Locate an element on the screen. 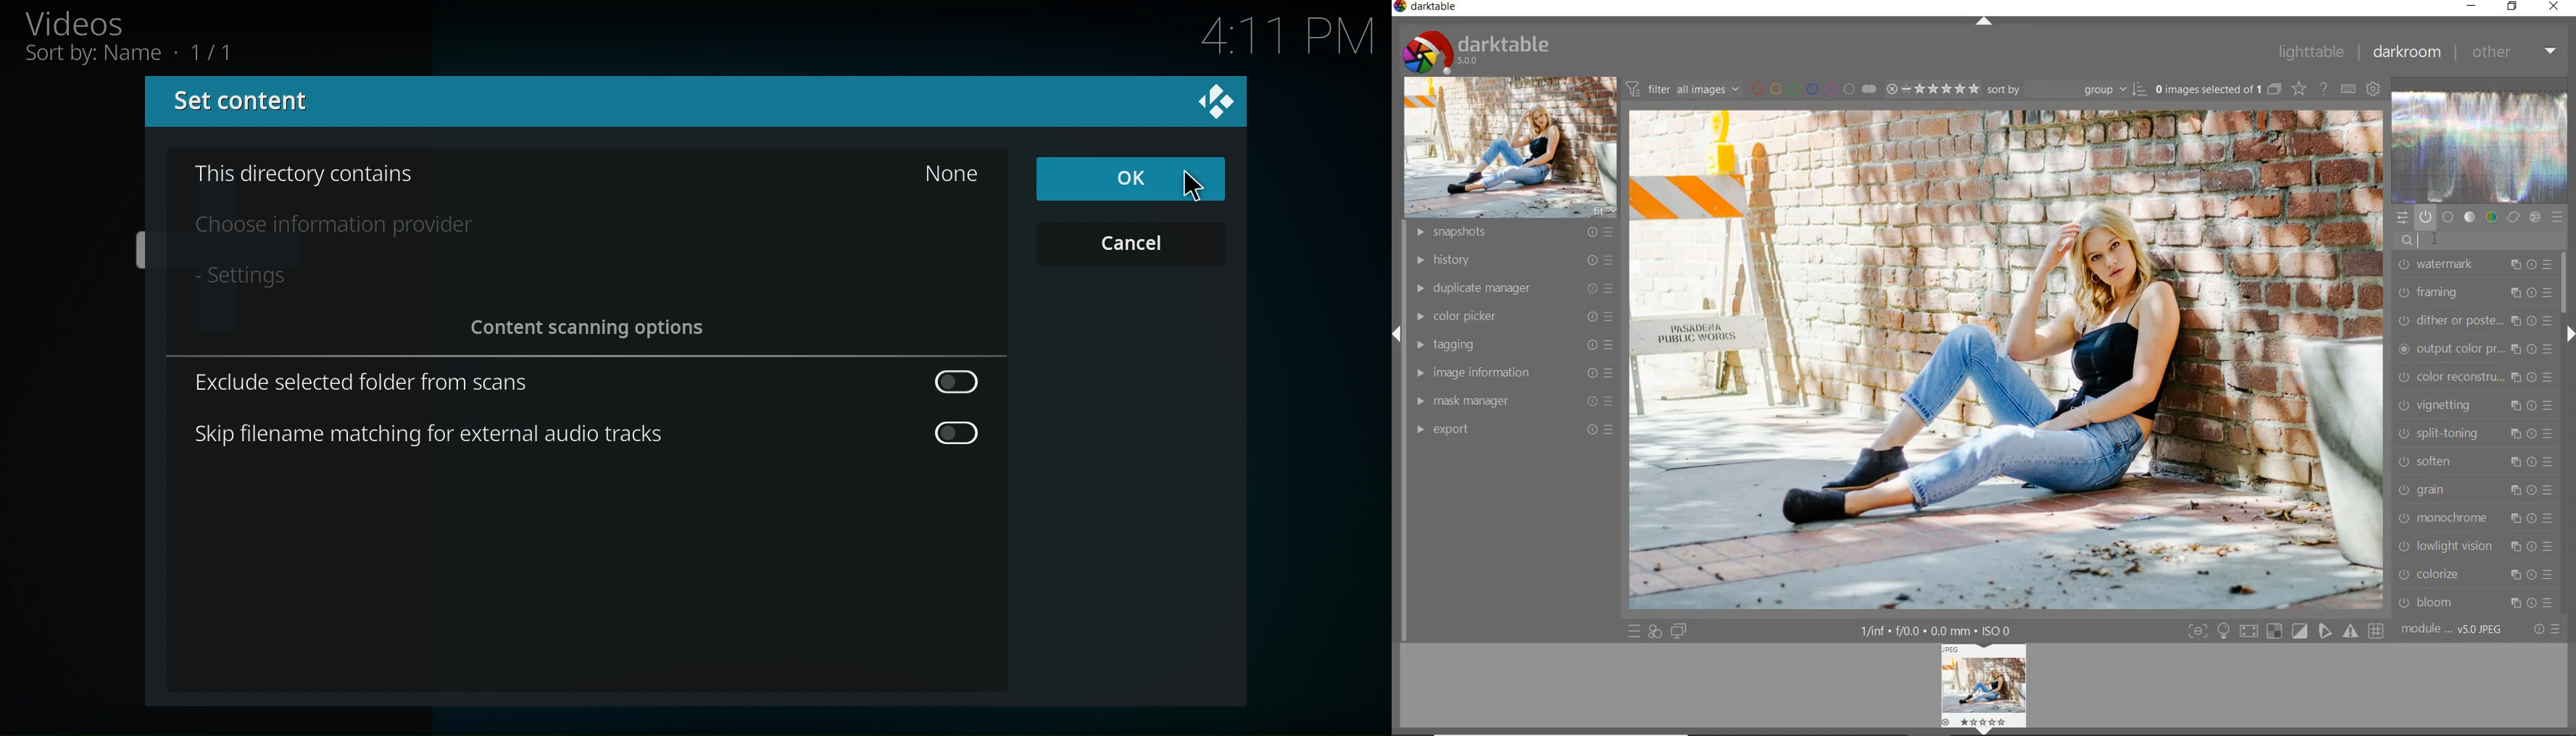 The width and height of the screenshot is (2576, 756). output color preset is located at coordinates (2472, 350).